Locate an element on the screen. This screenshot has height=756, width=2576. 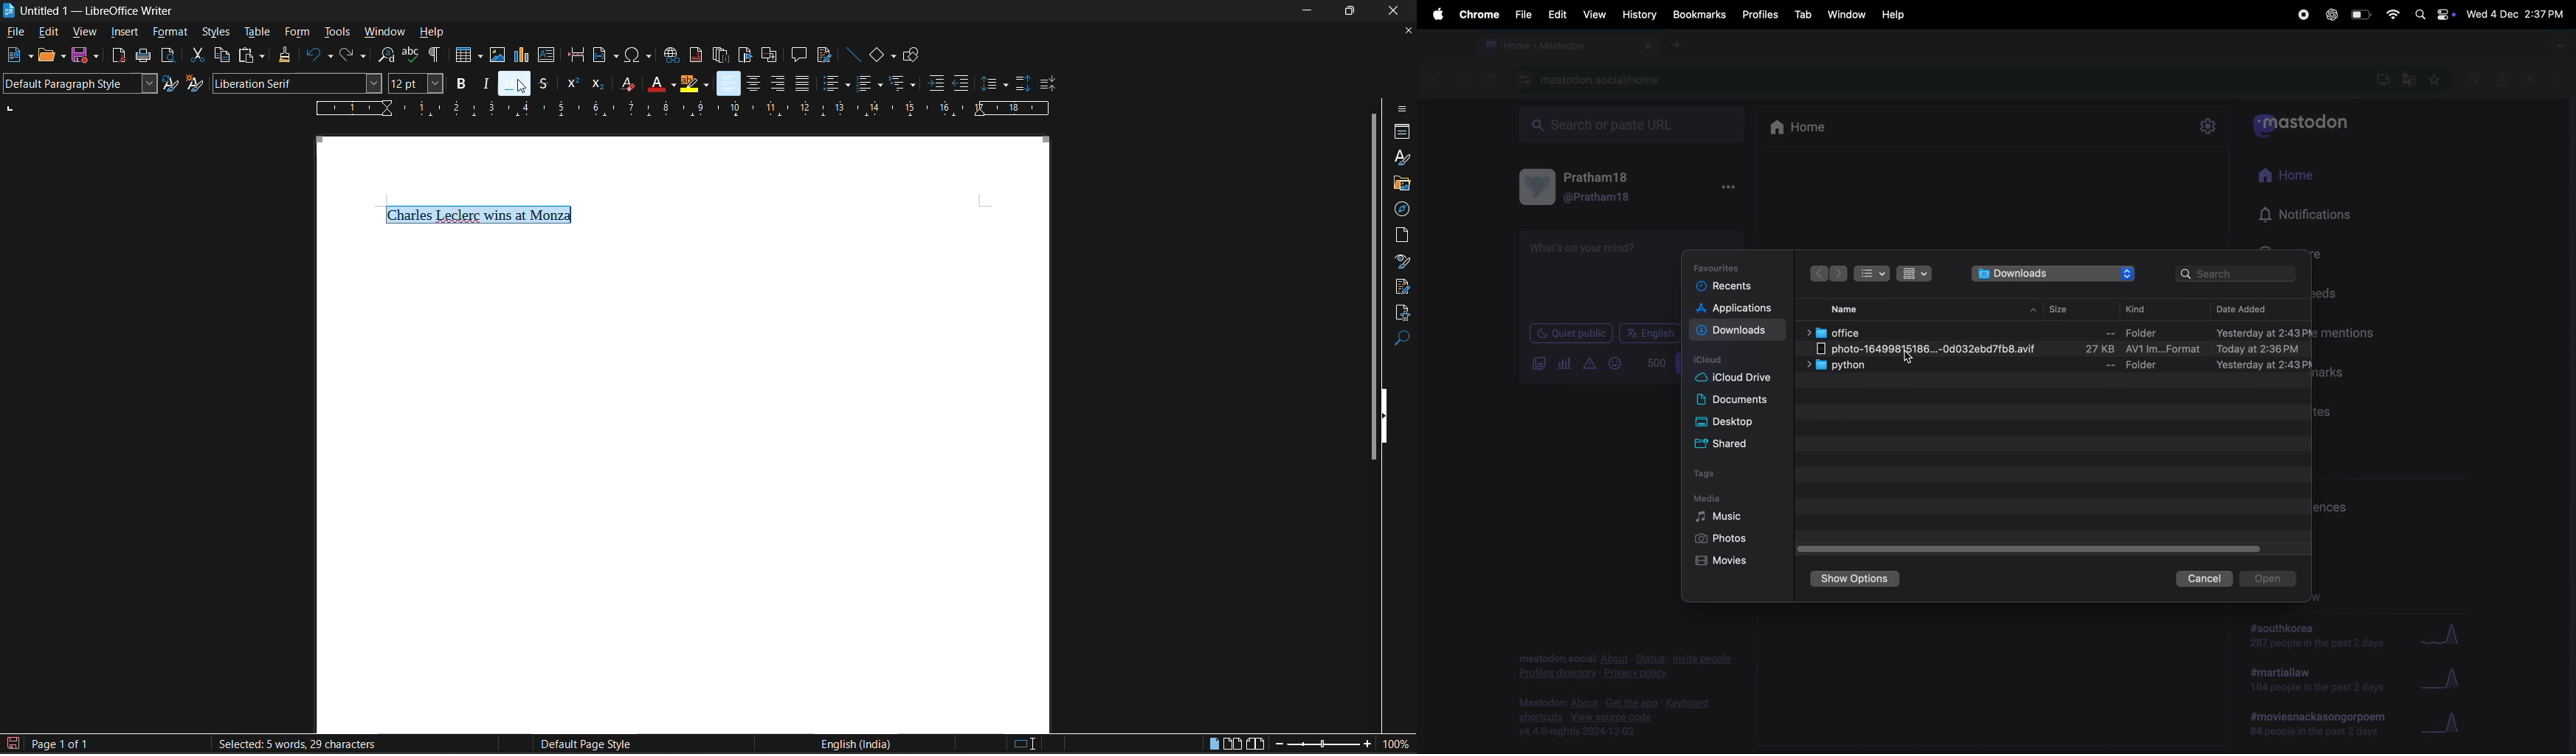
save is located at coordinates (84, 57).